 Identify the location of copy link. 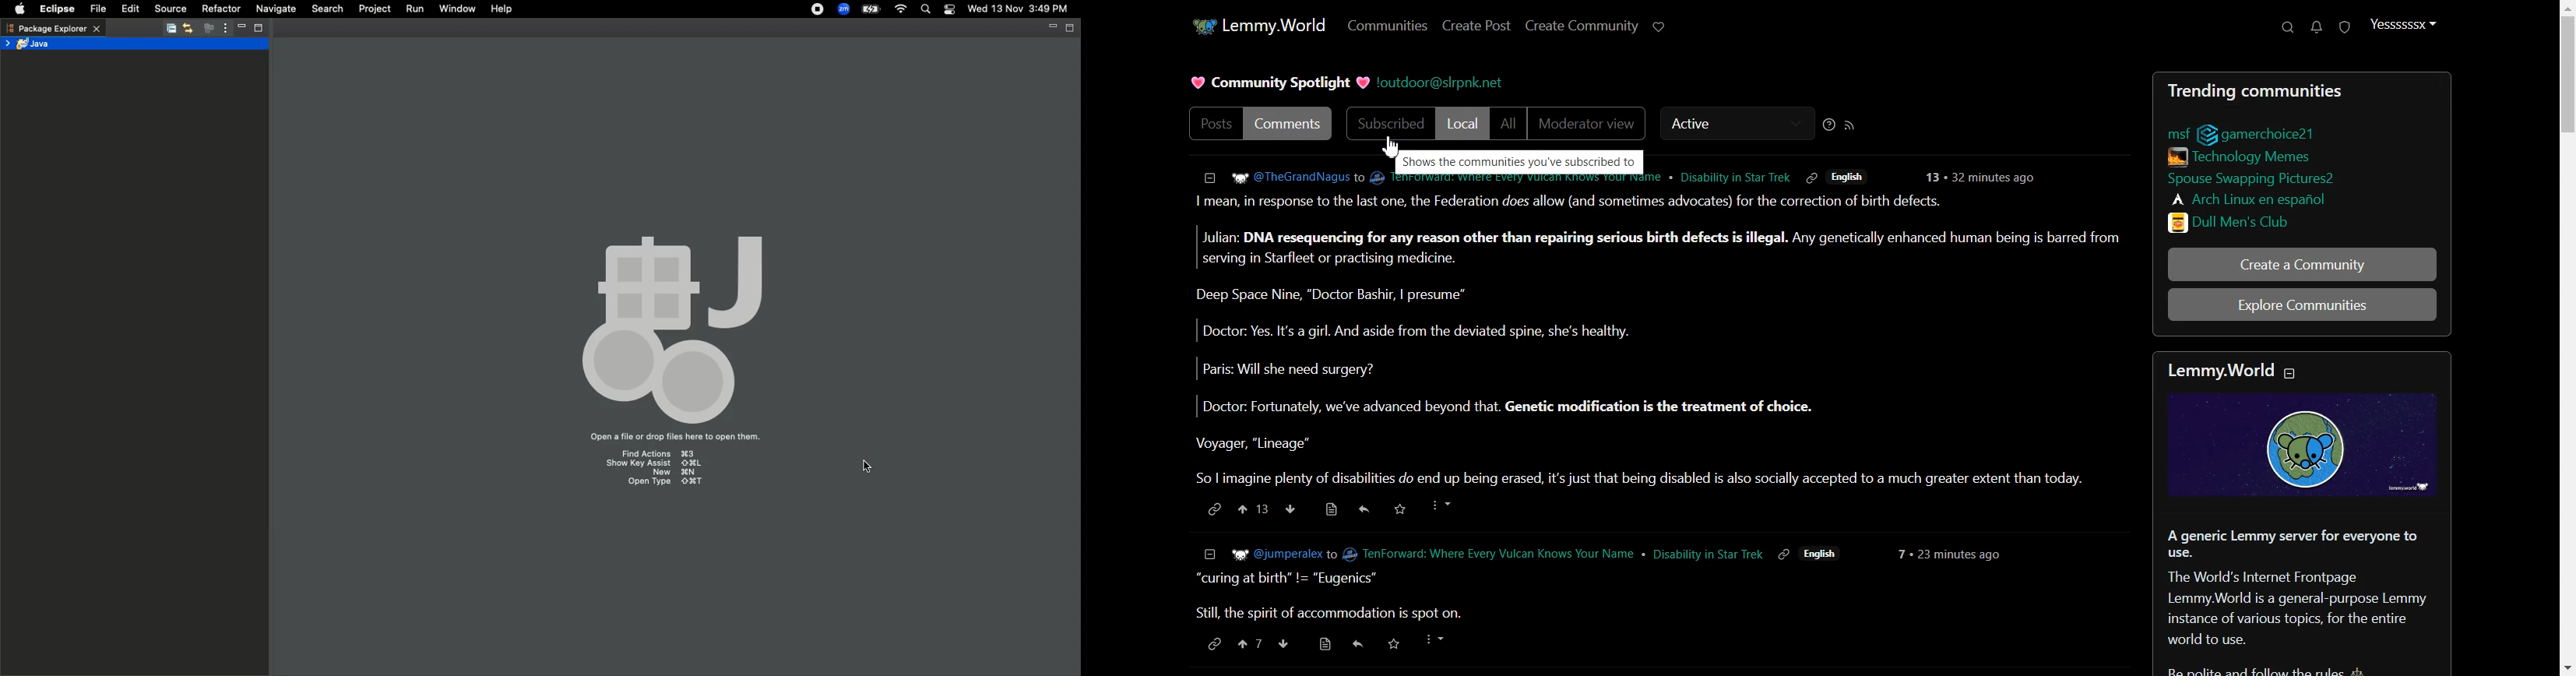
(1783, 554).